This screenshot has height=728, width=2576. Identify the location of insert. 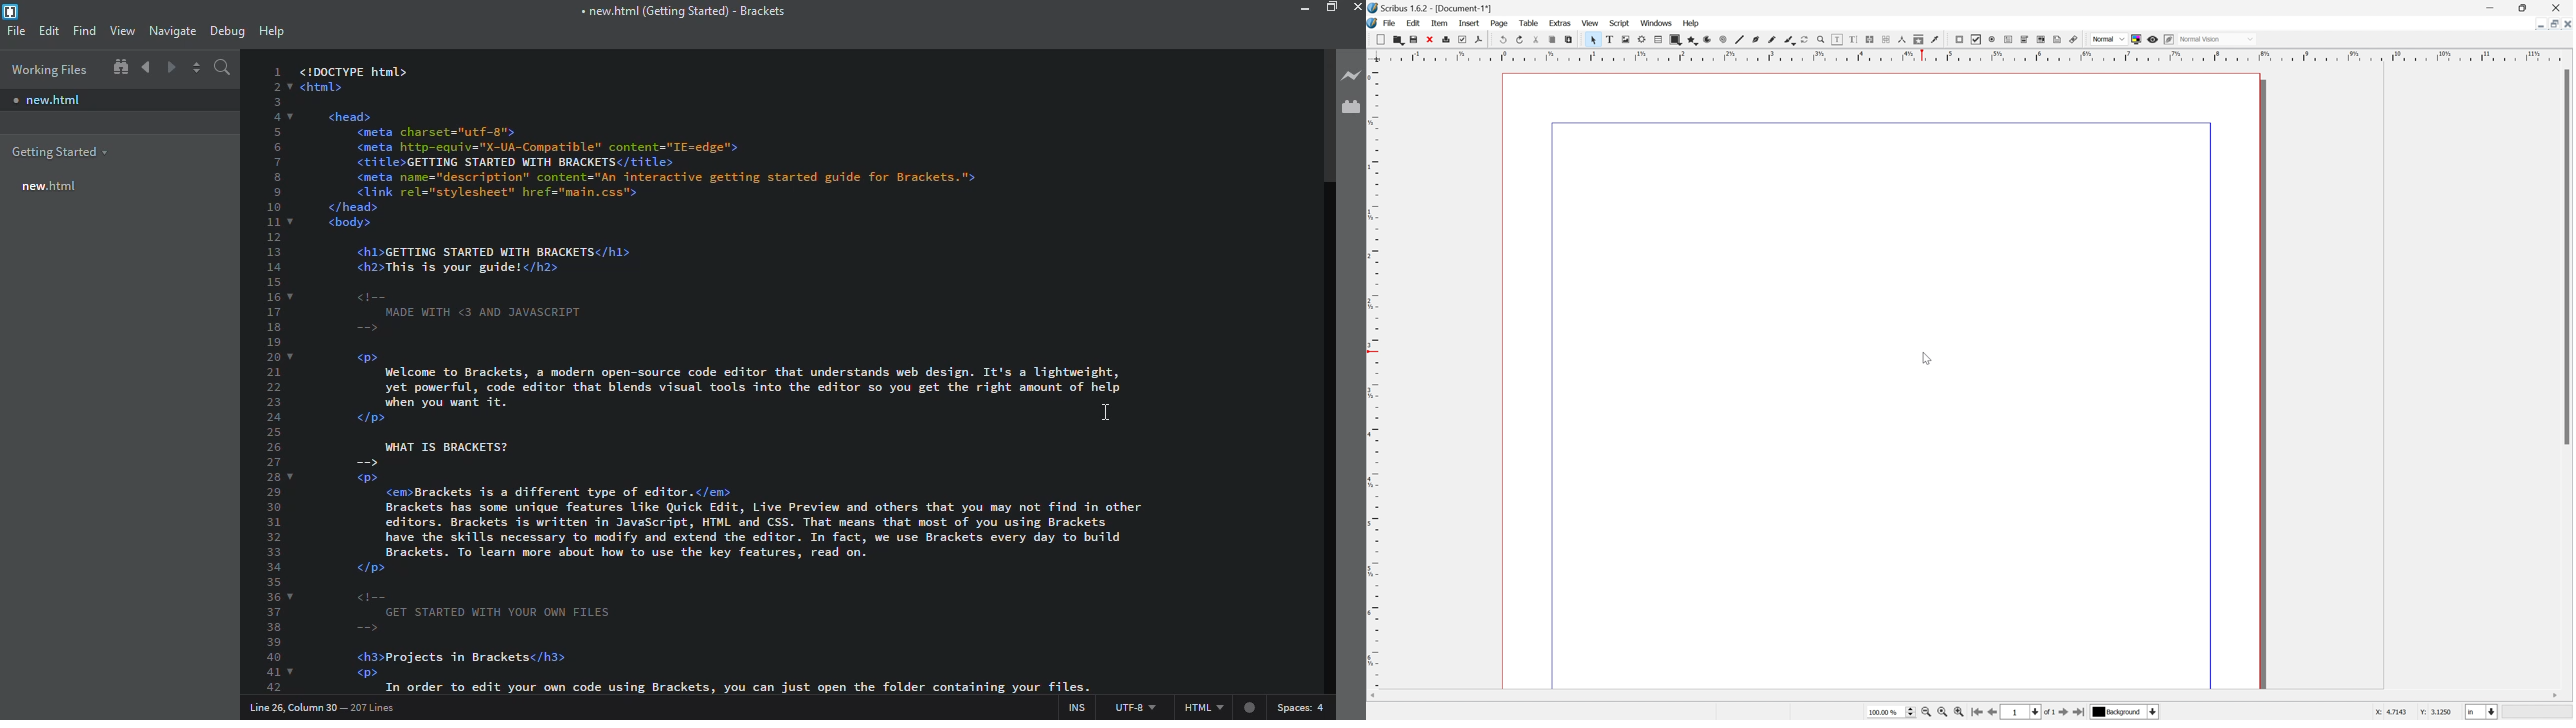
(1469, 24).